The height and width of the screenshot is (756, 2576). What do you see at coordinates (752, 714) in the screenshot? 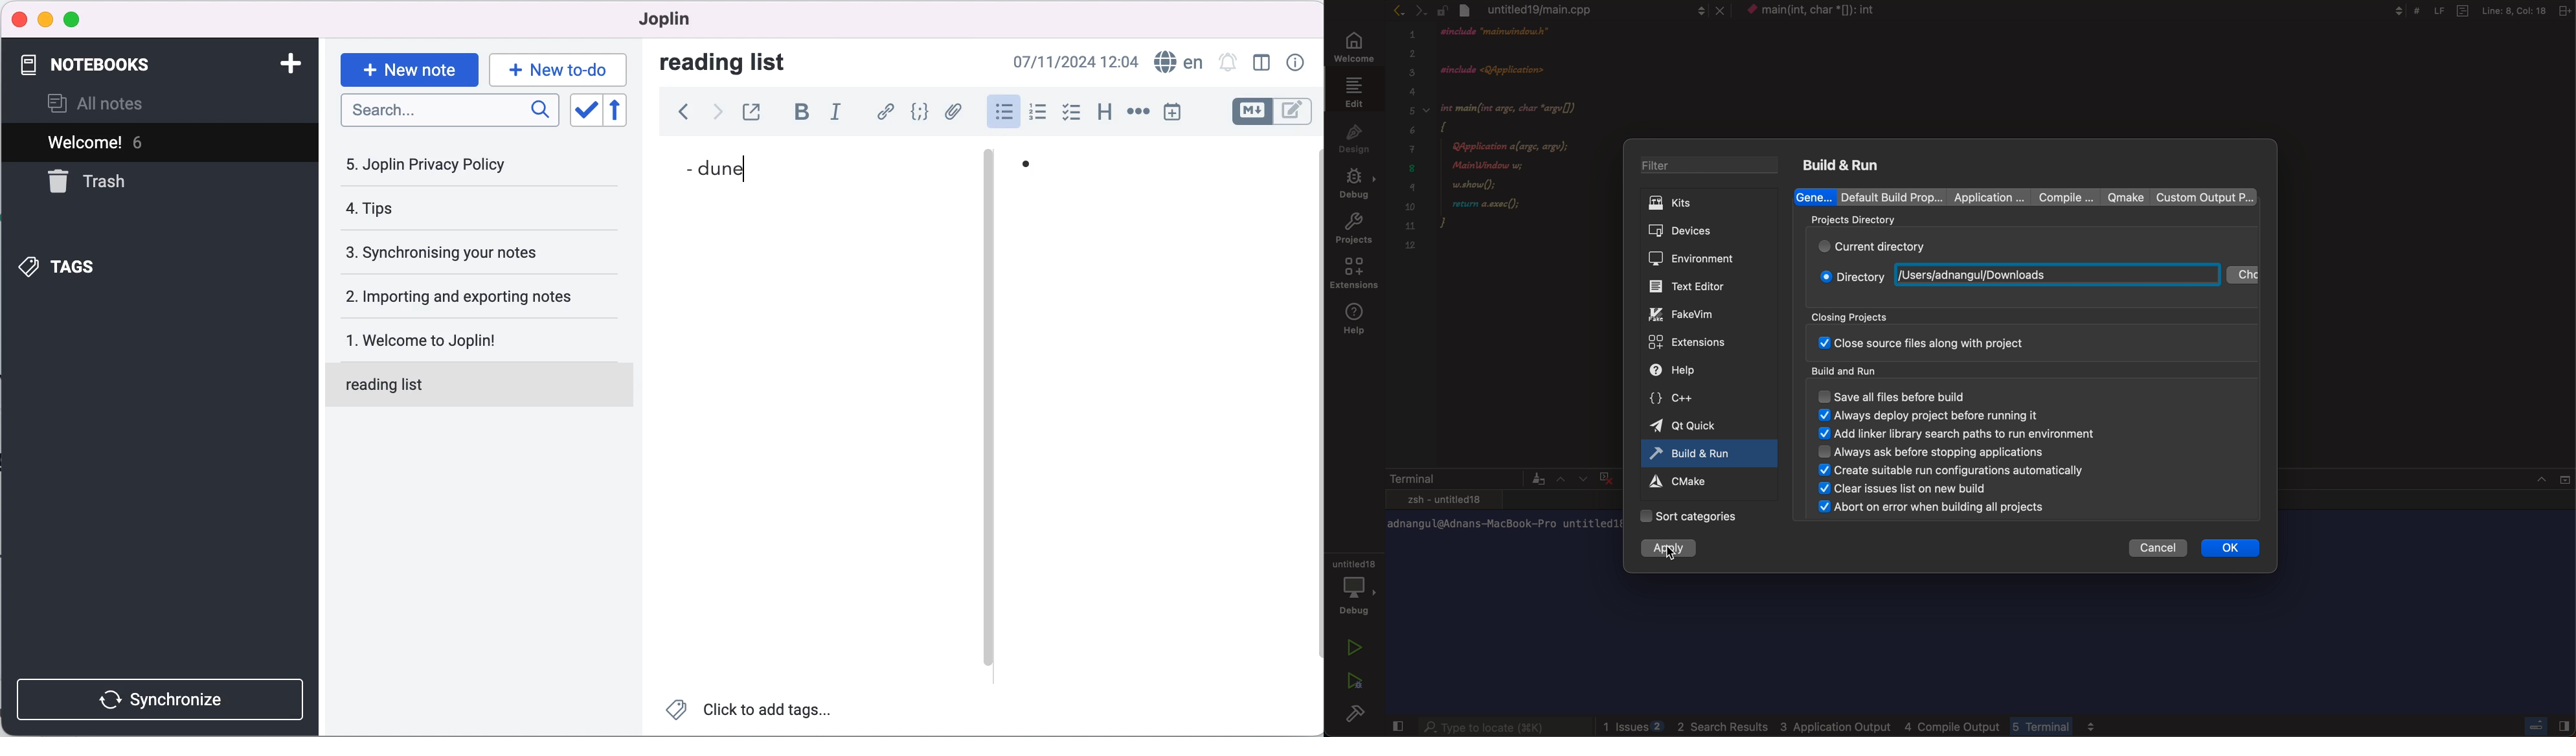
I see `click to add tags` at bounding box center [752, 714].